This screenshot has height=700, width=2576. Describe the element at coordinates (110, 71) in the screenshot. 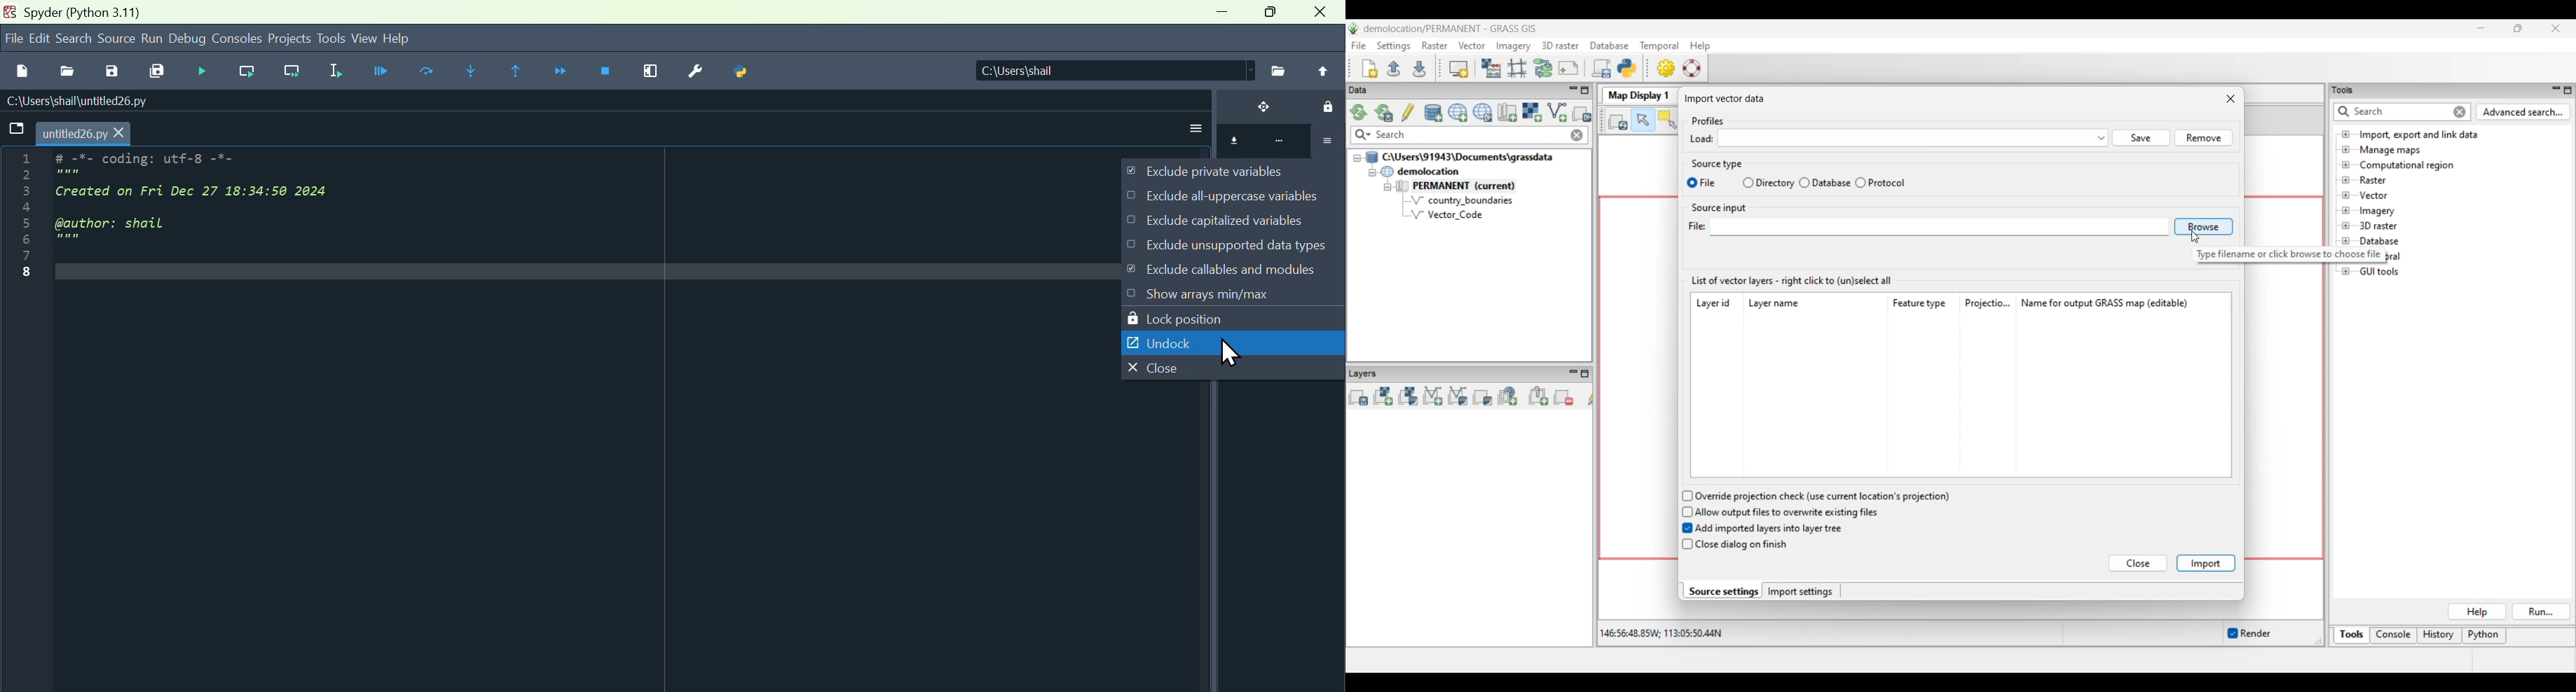

I see `Save as` at that location.